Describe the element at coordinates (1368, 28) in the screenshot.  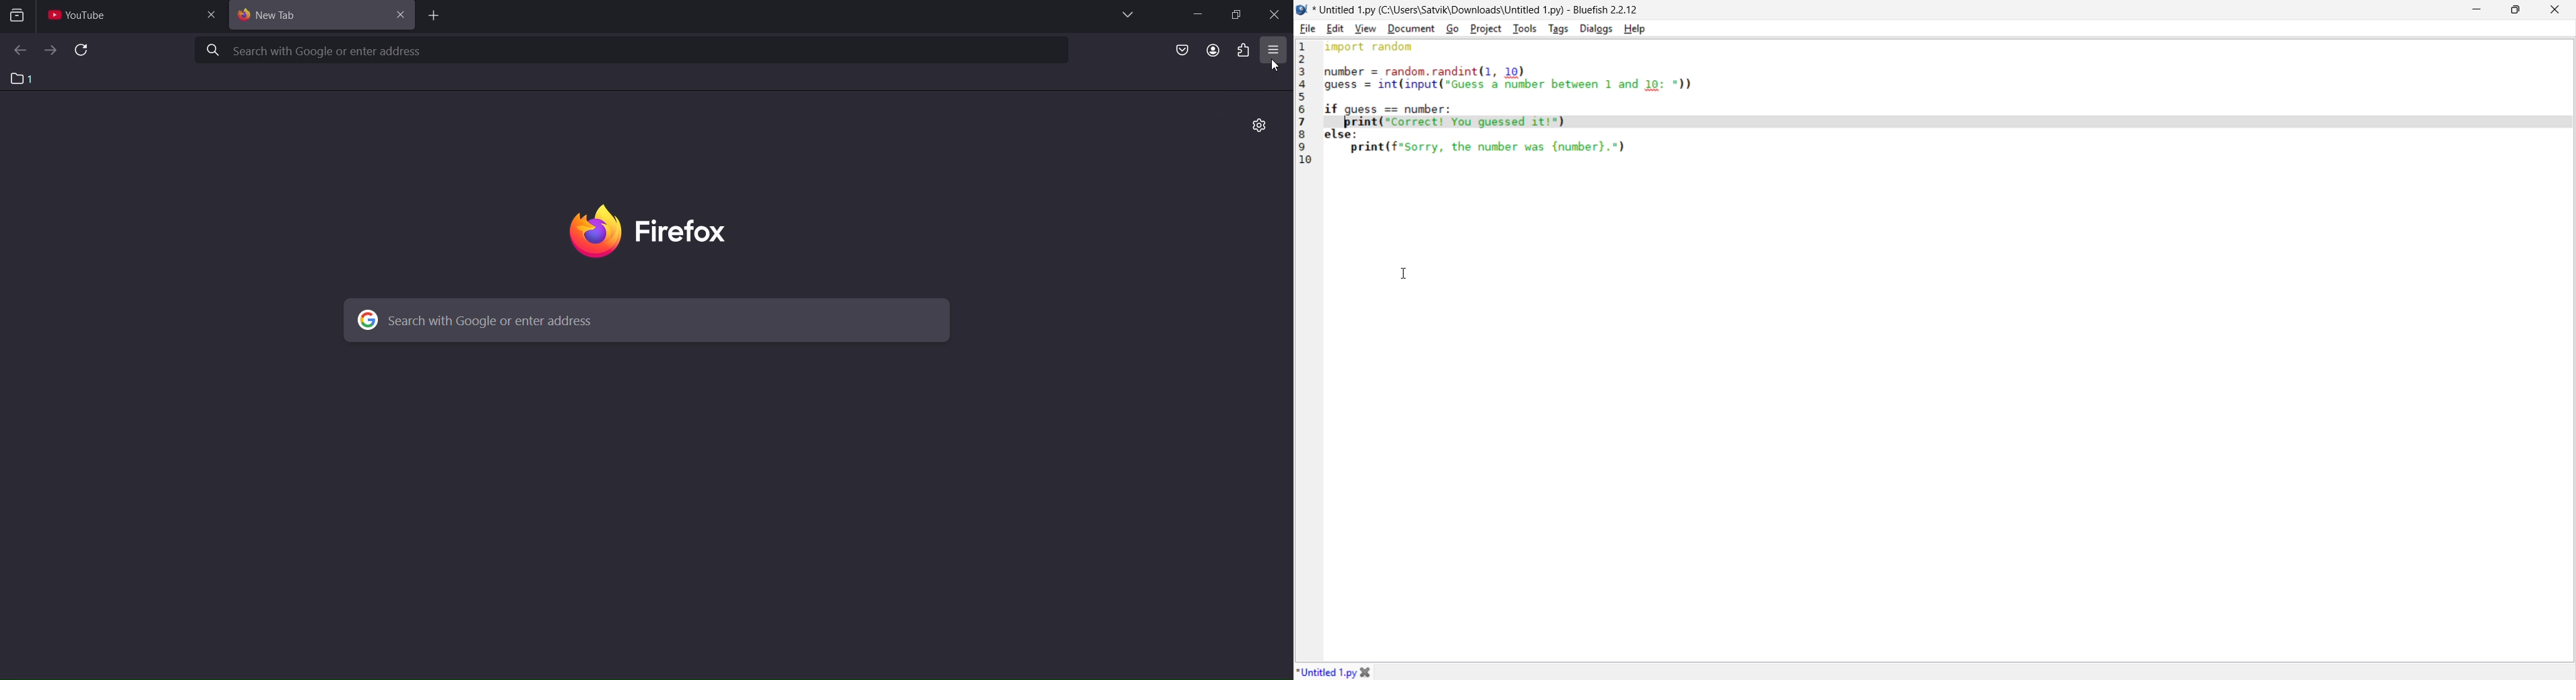
I see `view` at that location.